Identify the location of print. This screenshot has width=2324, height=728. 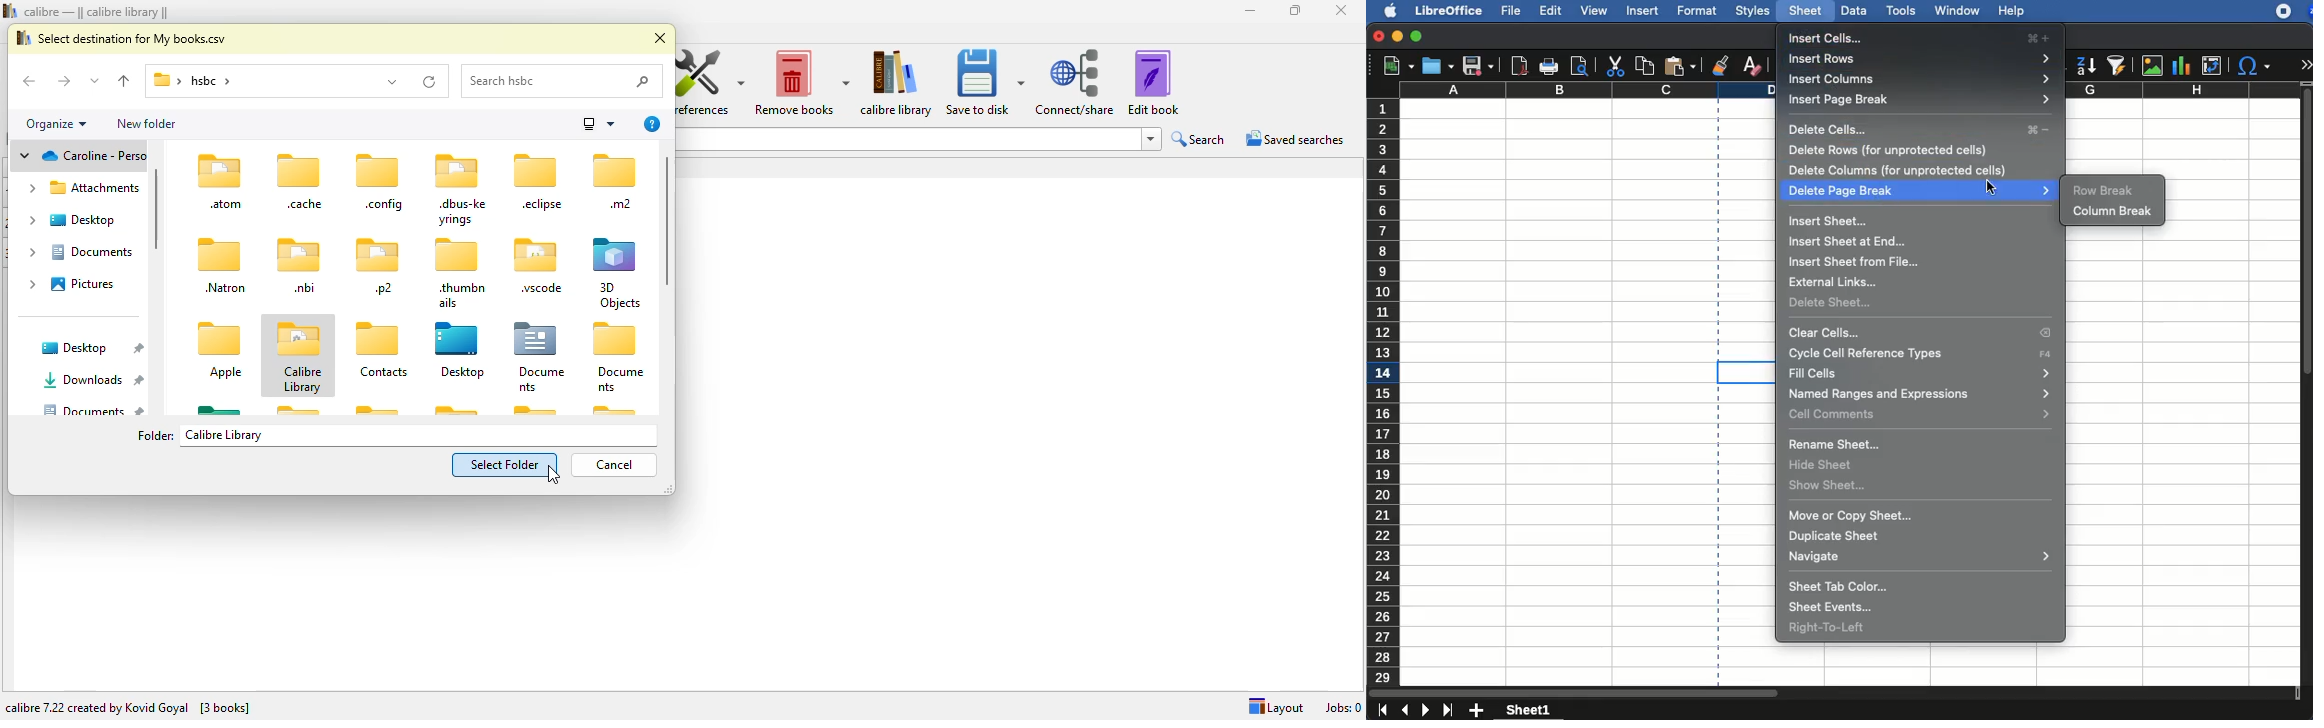
(1550, 67).